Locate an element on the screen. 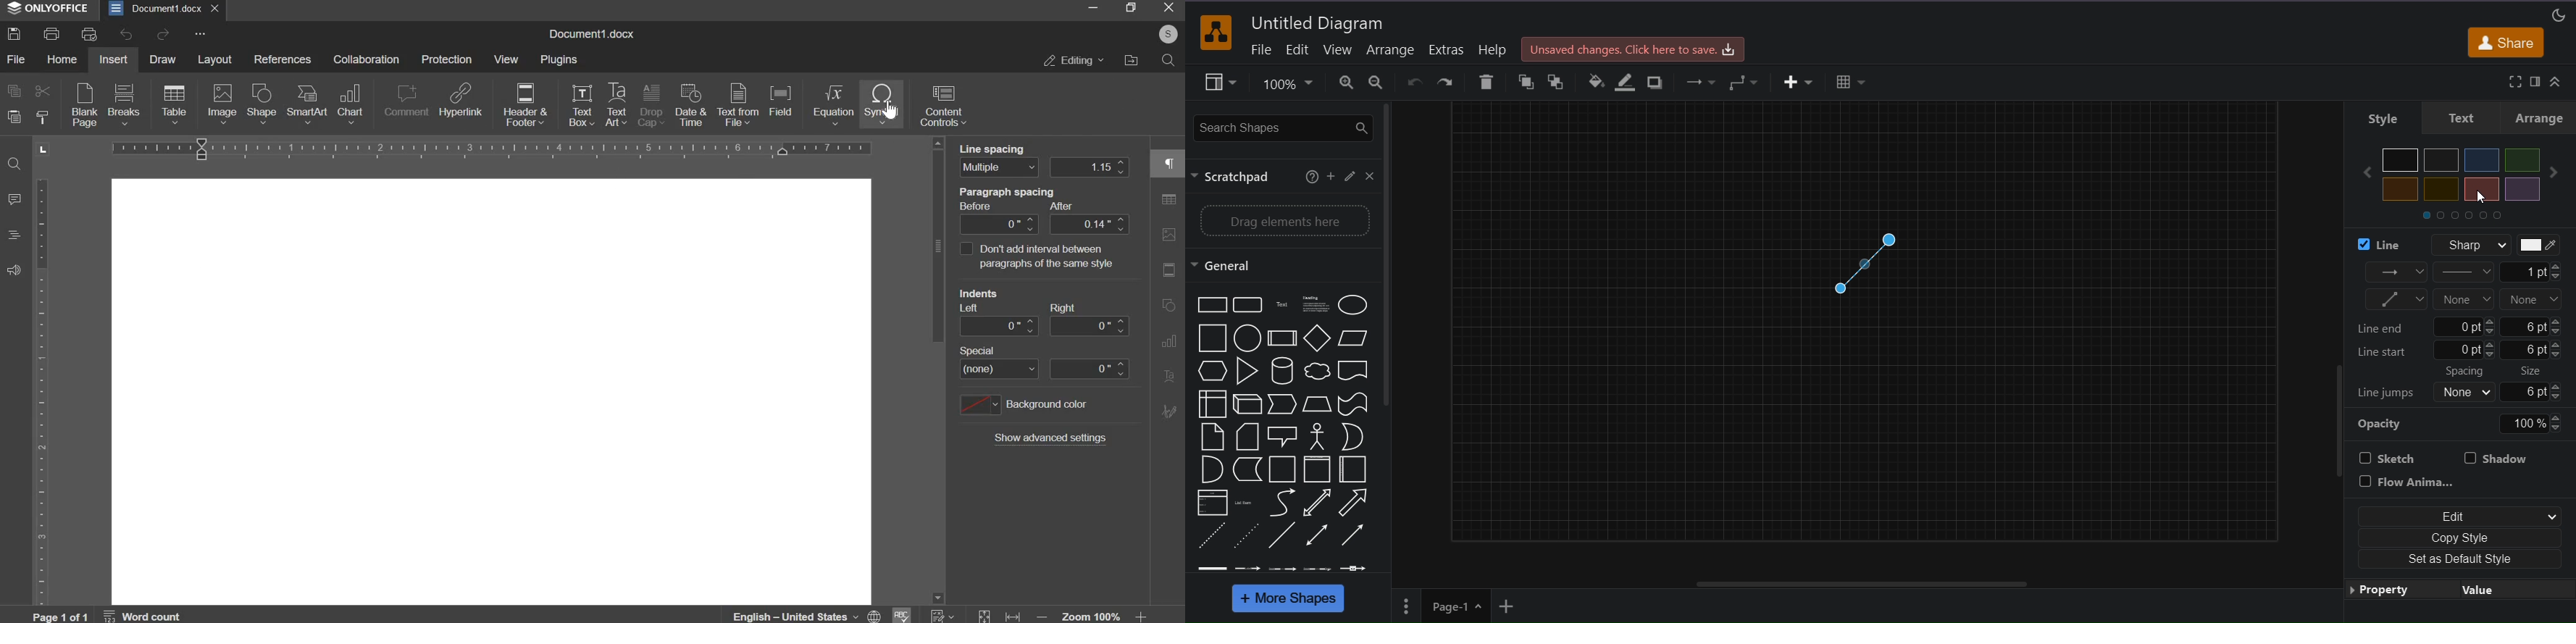 Image resolution: width=2576 pixels, height=644 pixels. interval between paragraphs is located at coordinates (965, 249).